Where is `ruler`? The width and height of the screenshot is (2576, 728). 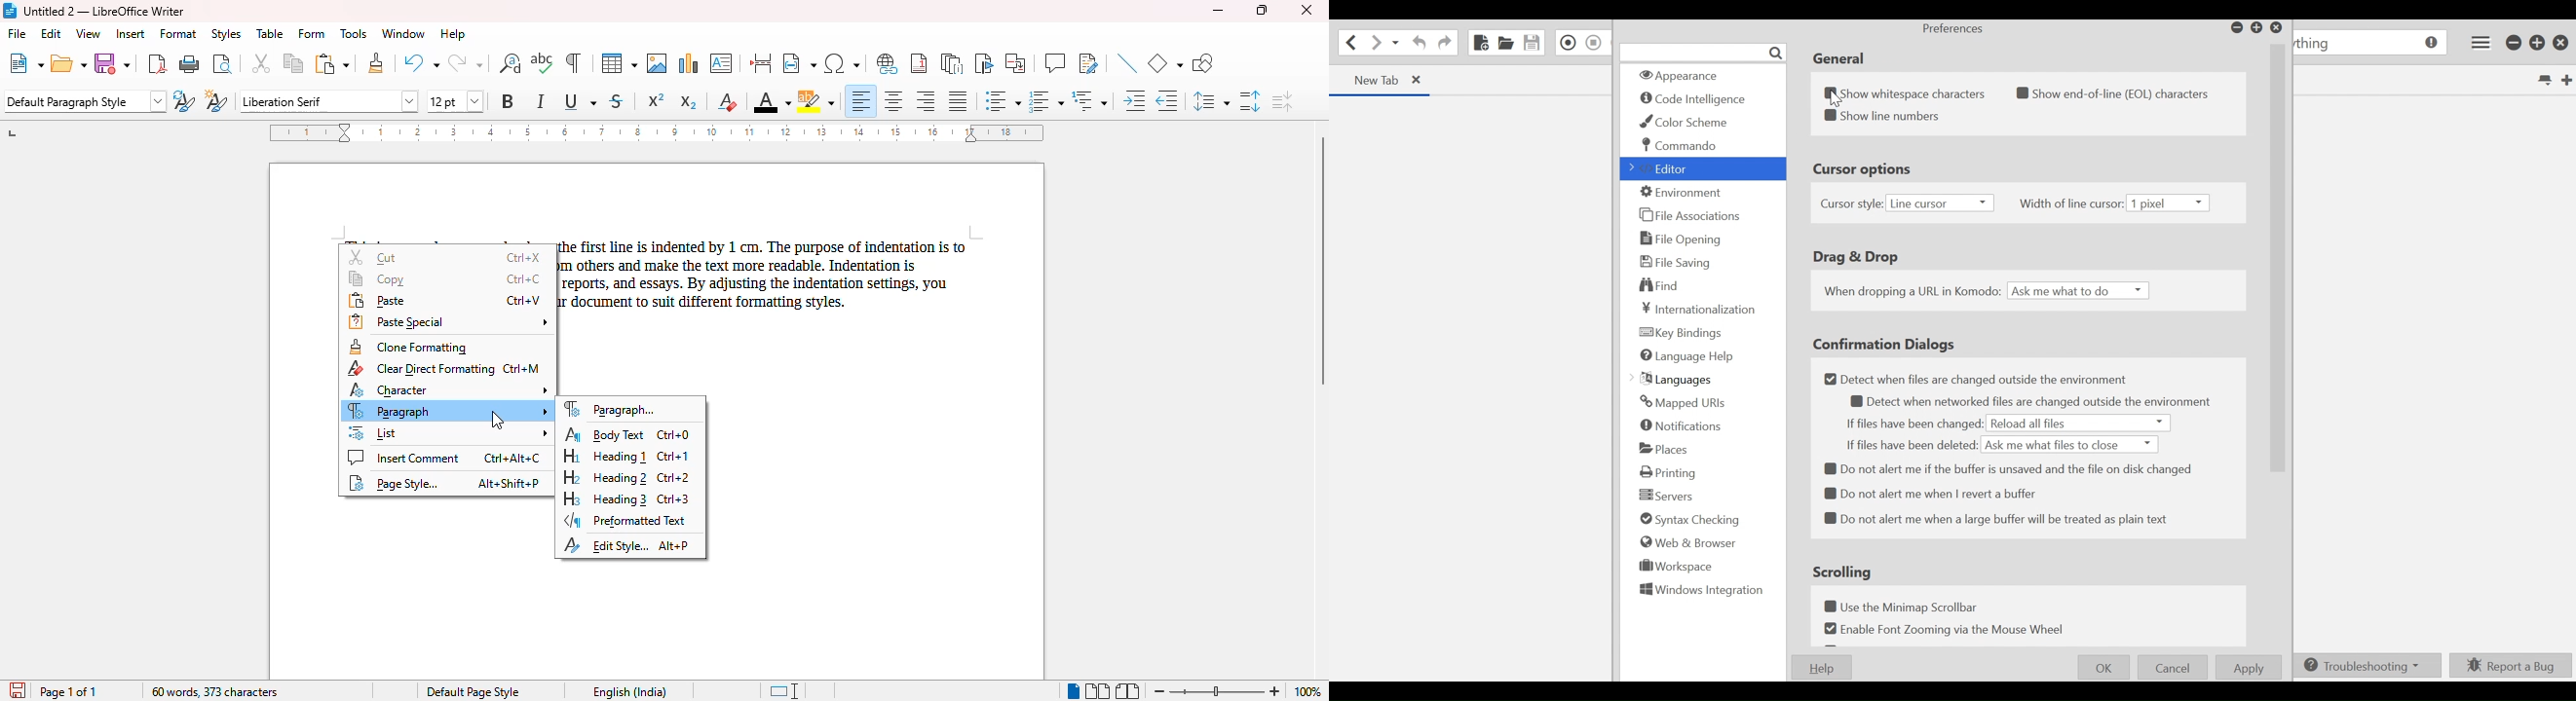
ruler is located at coordinates (656, 132).